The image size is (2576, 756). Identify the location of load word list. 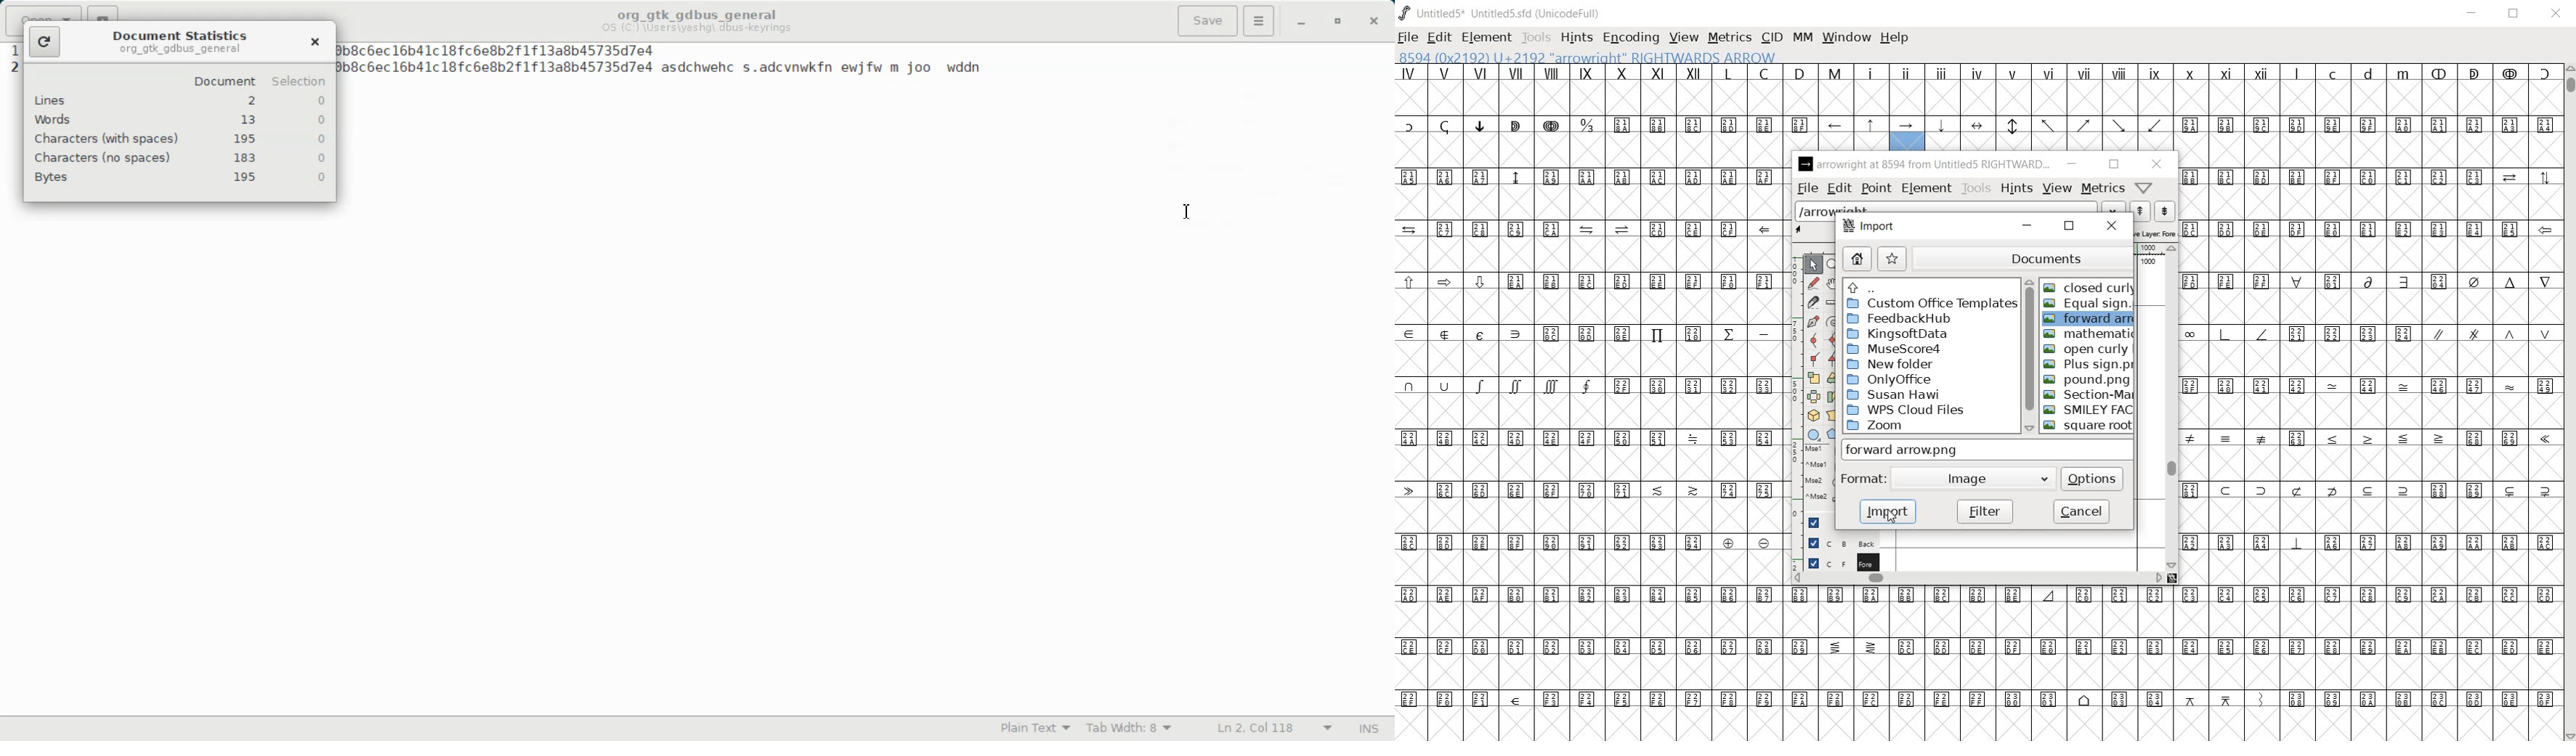
(1959, 209).